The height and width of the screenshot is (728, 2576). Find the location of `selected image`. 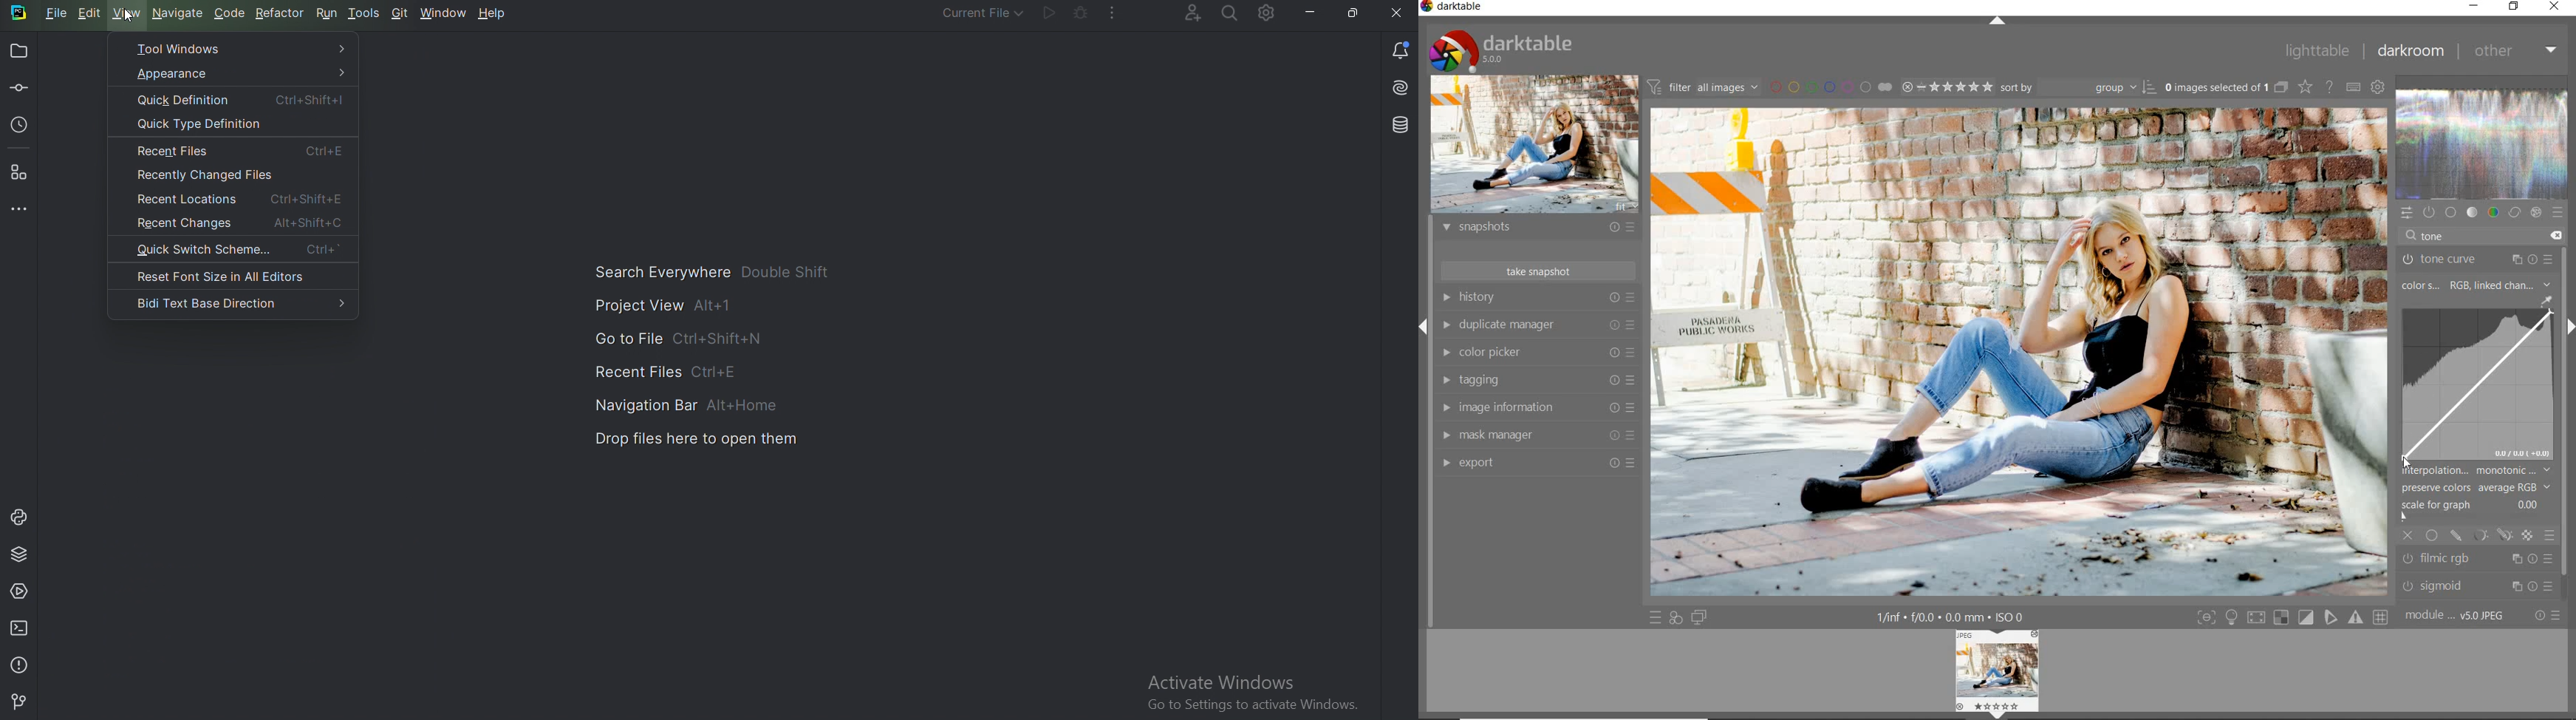

selected image is located at coordinates (2018, 354).